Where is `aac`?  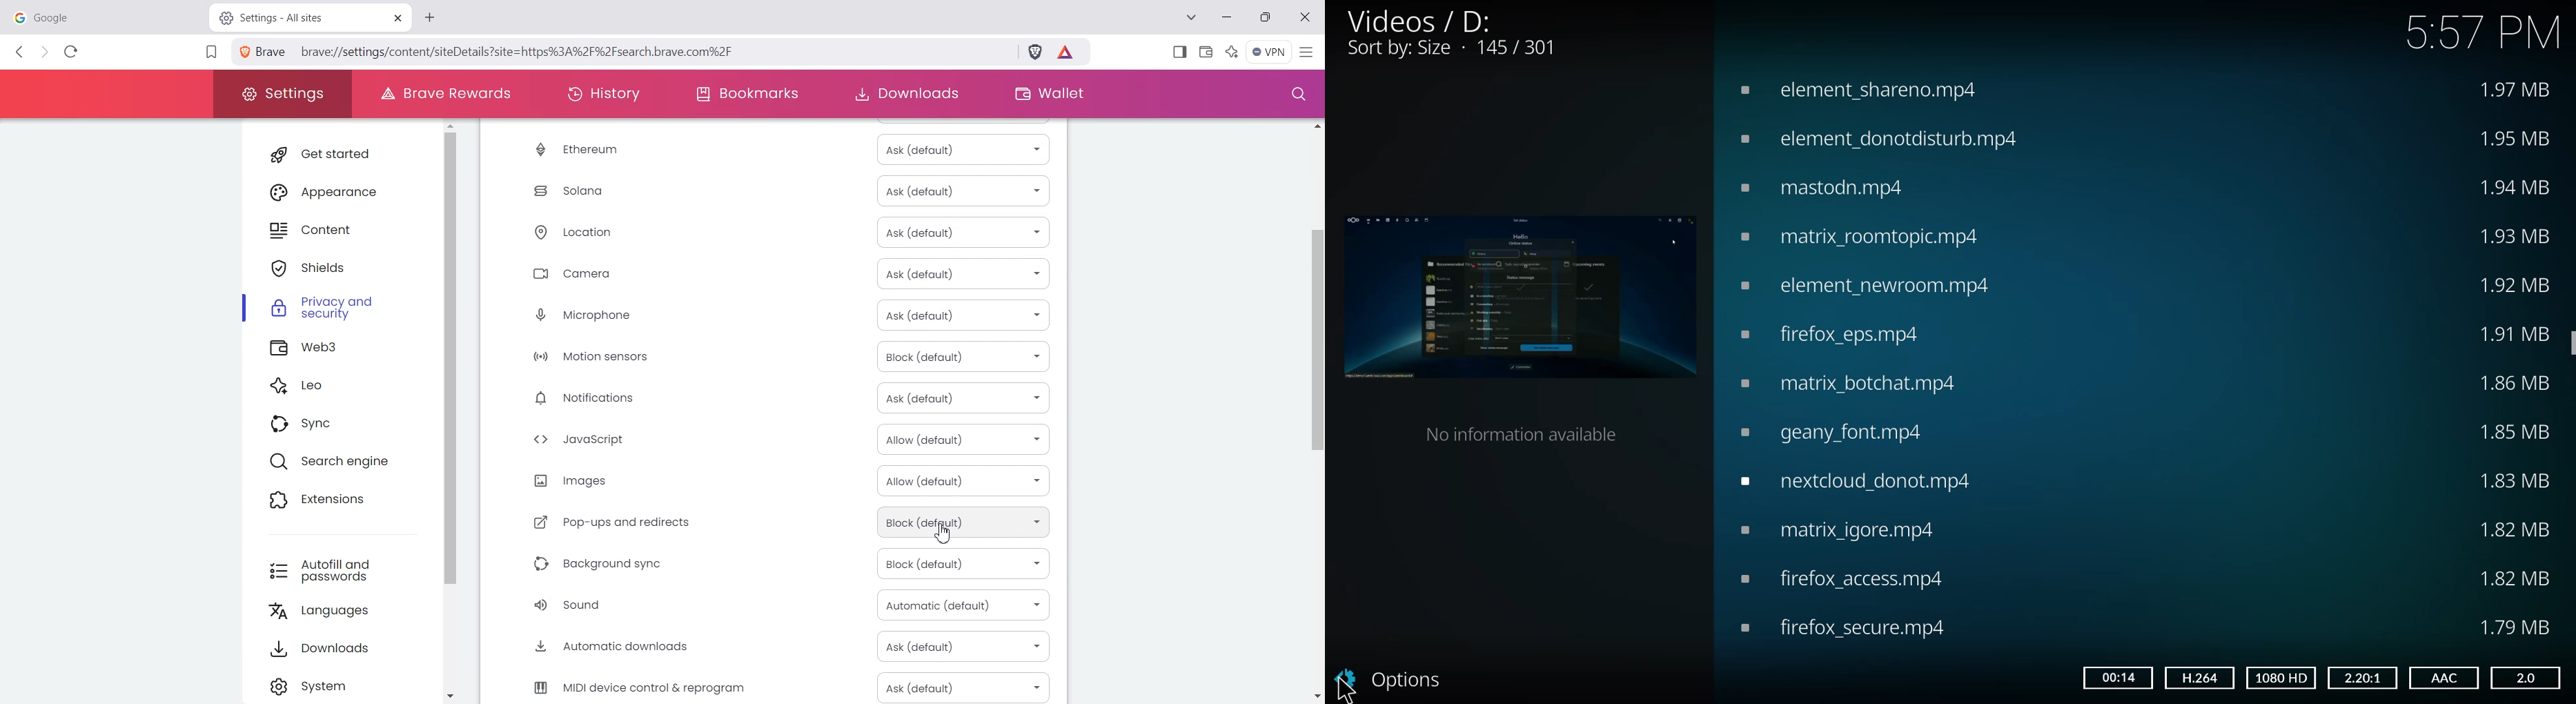 aac is located at coordinates (2442, 678).